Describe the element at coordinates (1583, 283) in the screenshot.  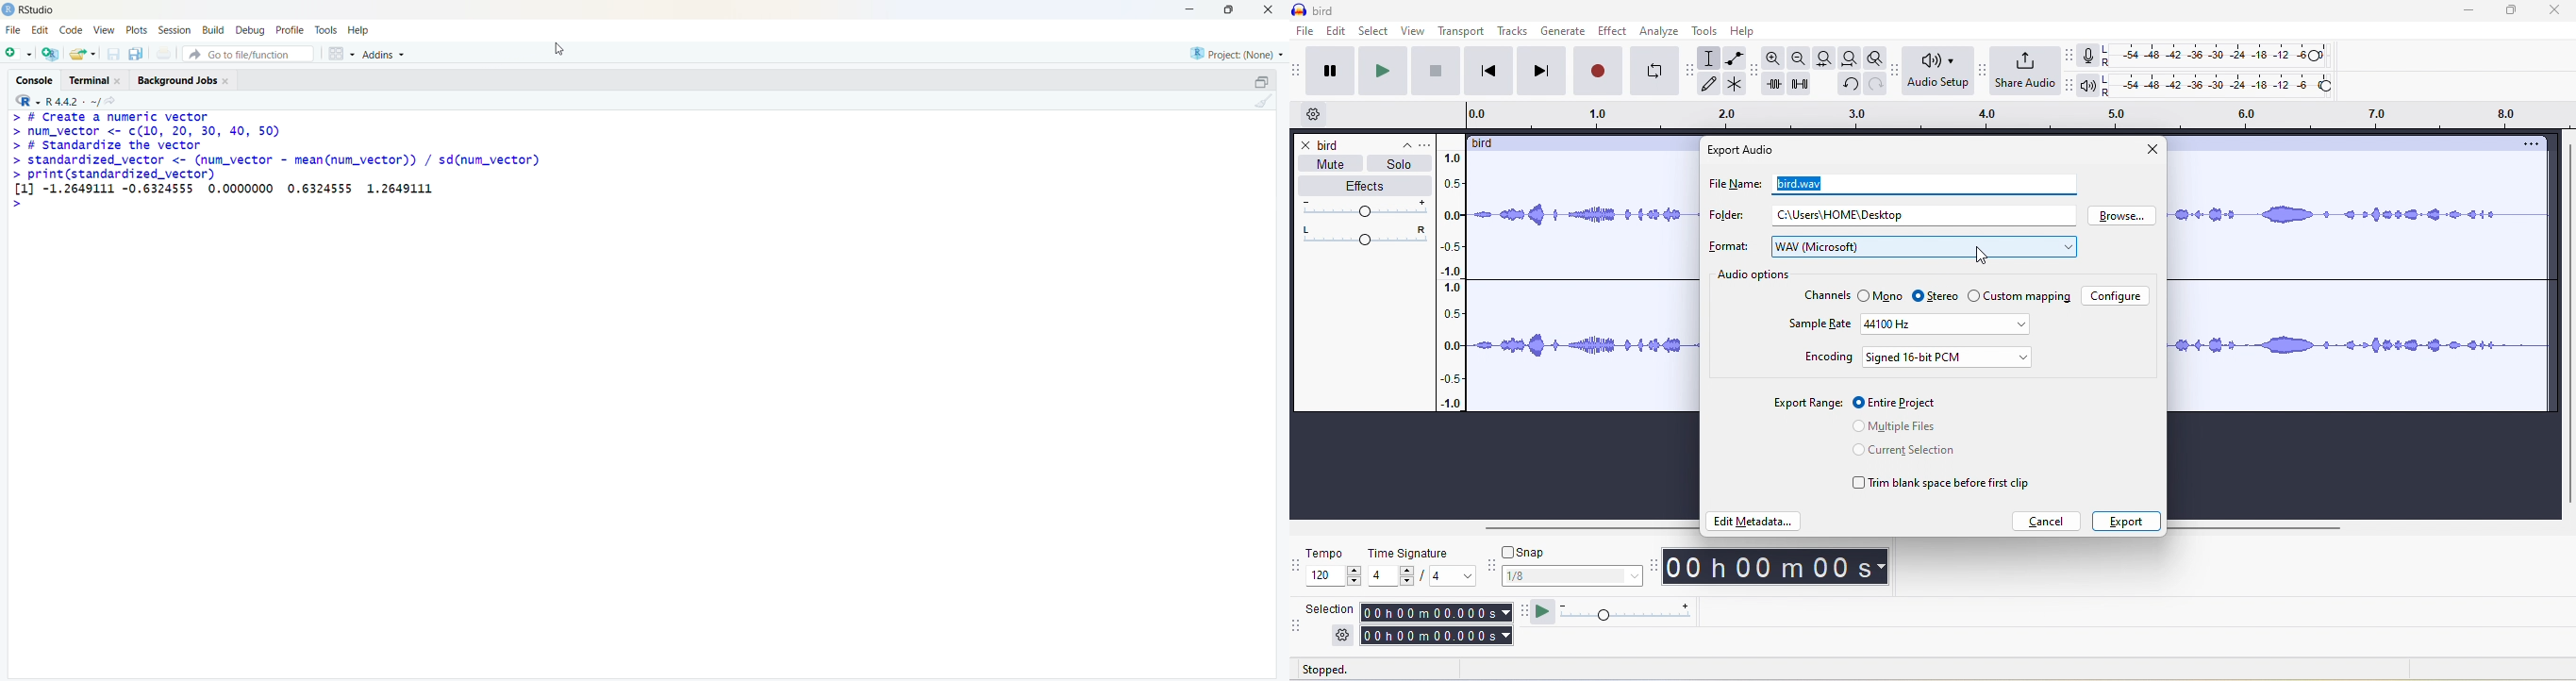
I see `audio track` at that location.